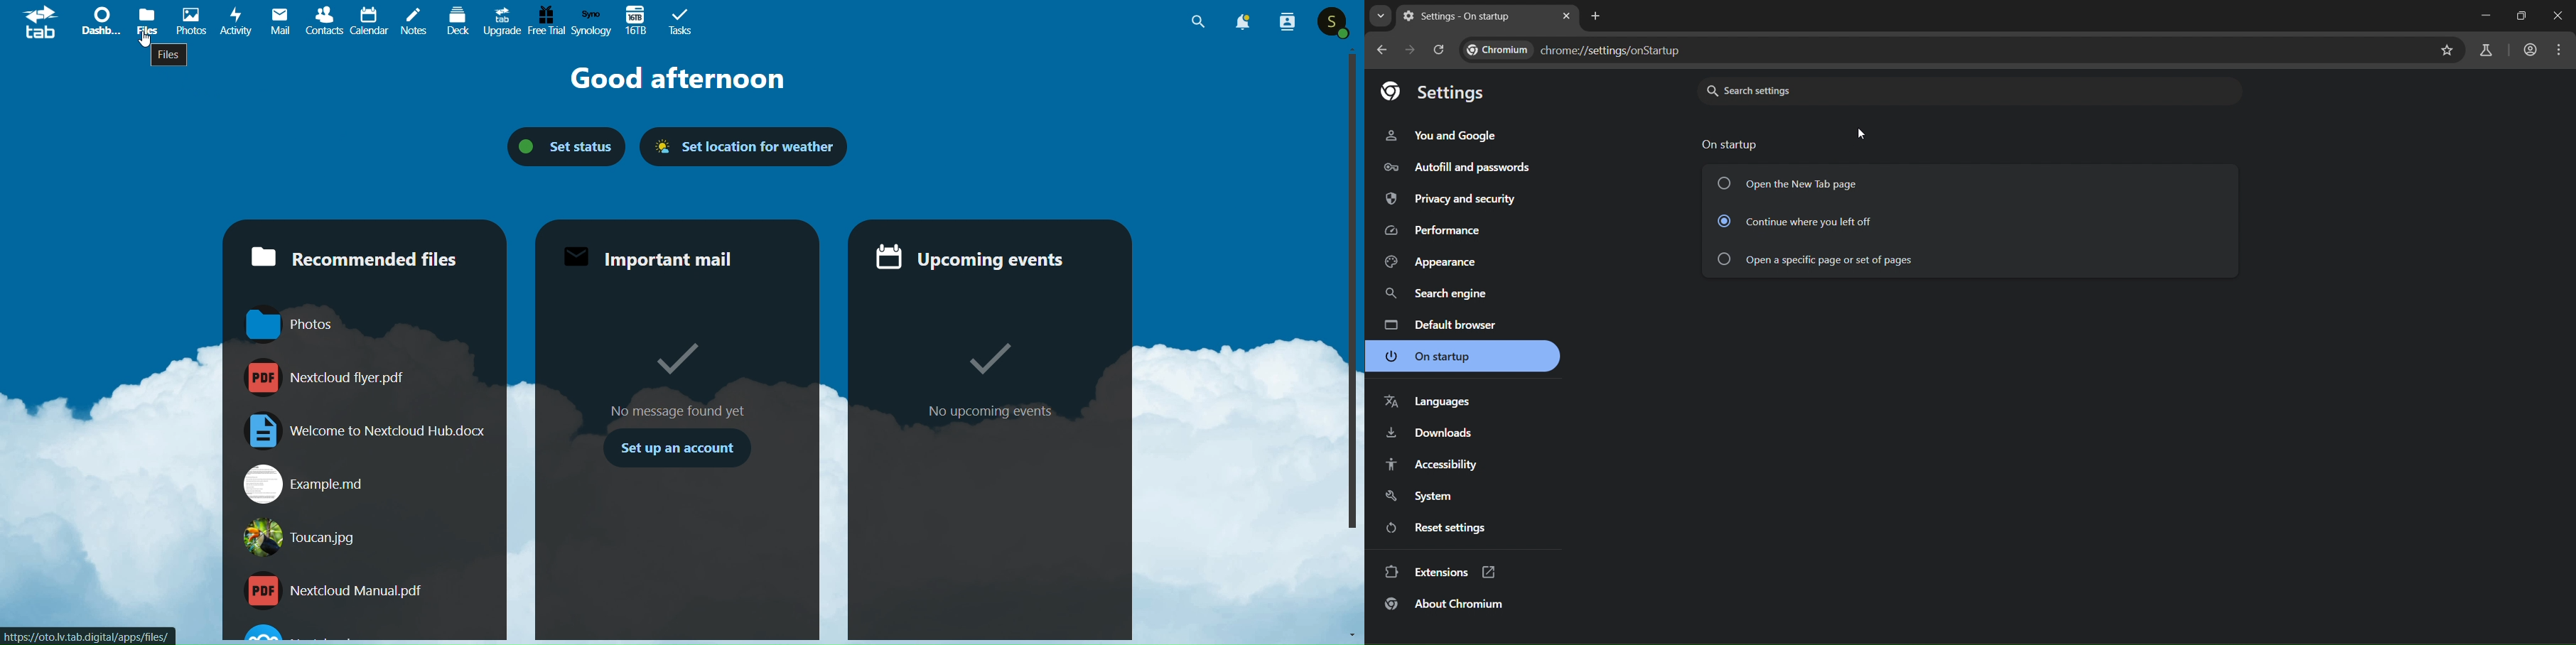  Describe the element at coordinates (1432, 264) in the screenshot. I see `appearacne` at that location.